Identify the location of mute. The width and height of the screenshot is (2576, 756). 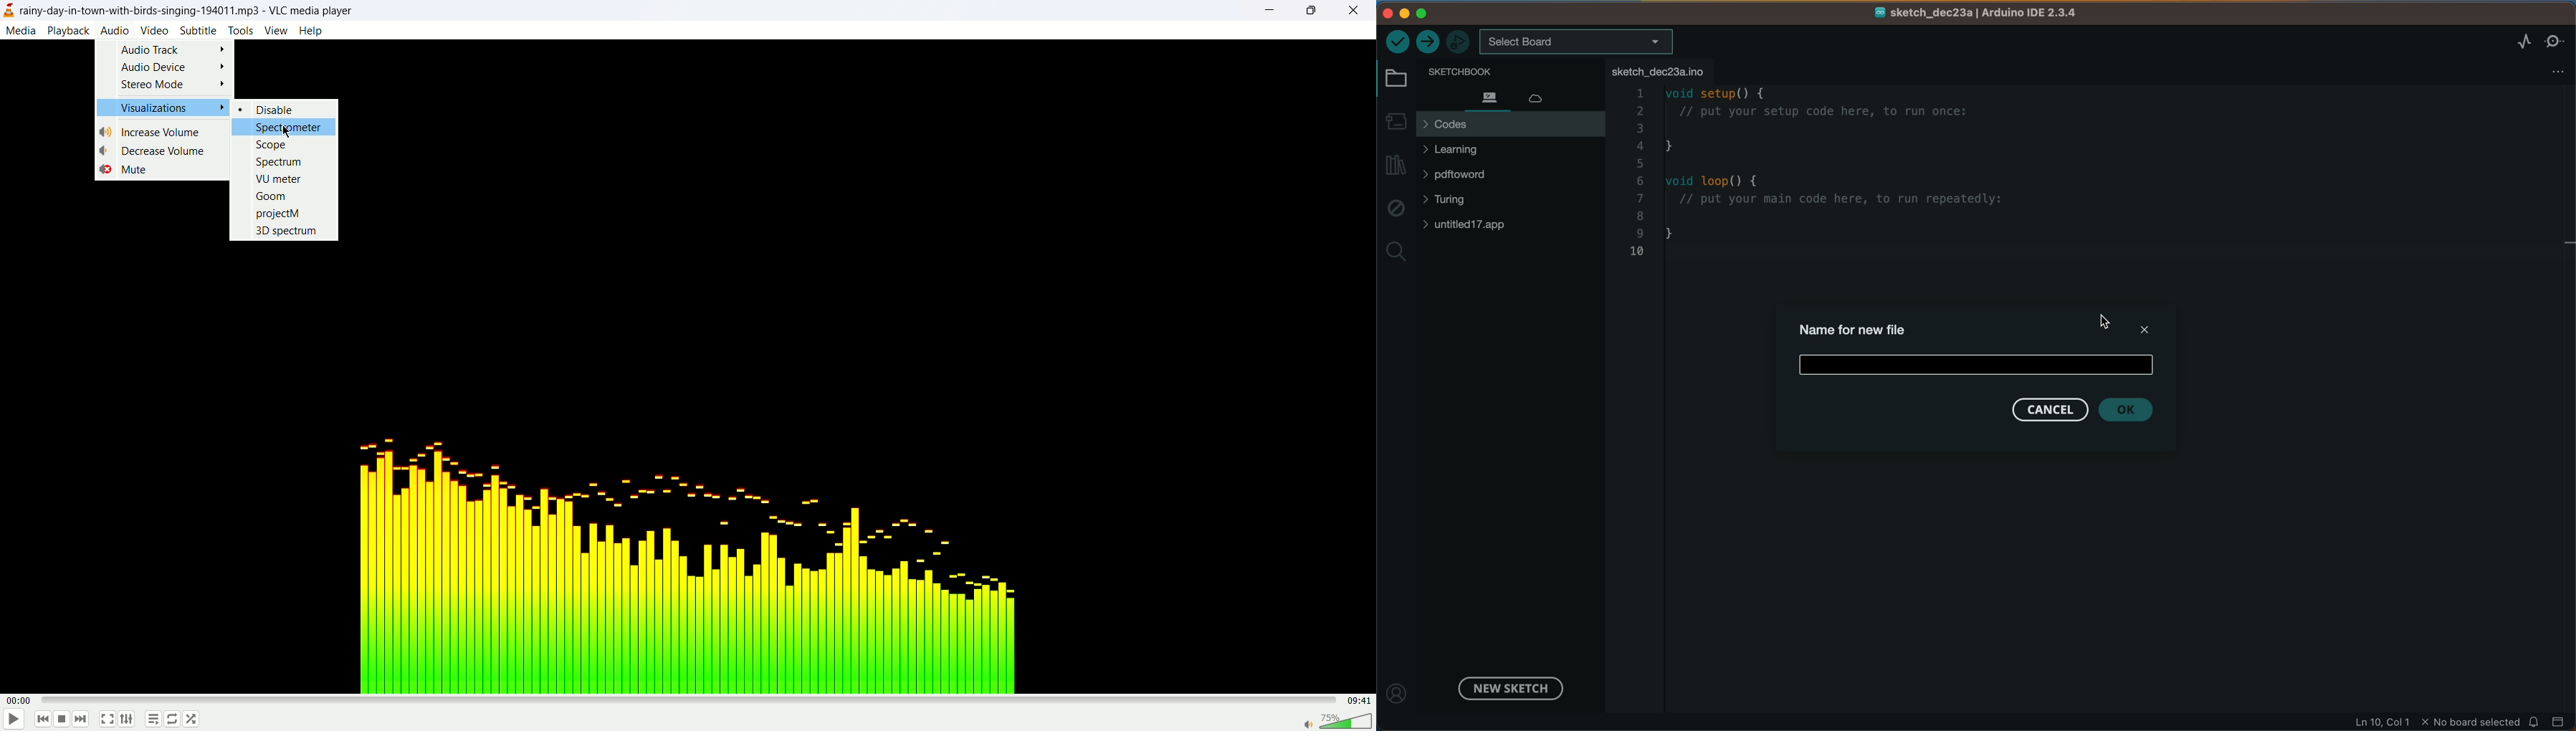
(124, 169).